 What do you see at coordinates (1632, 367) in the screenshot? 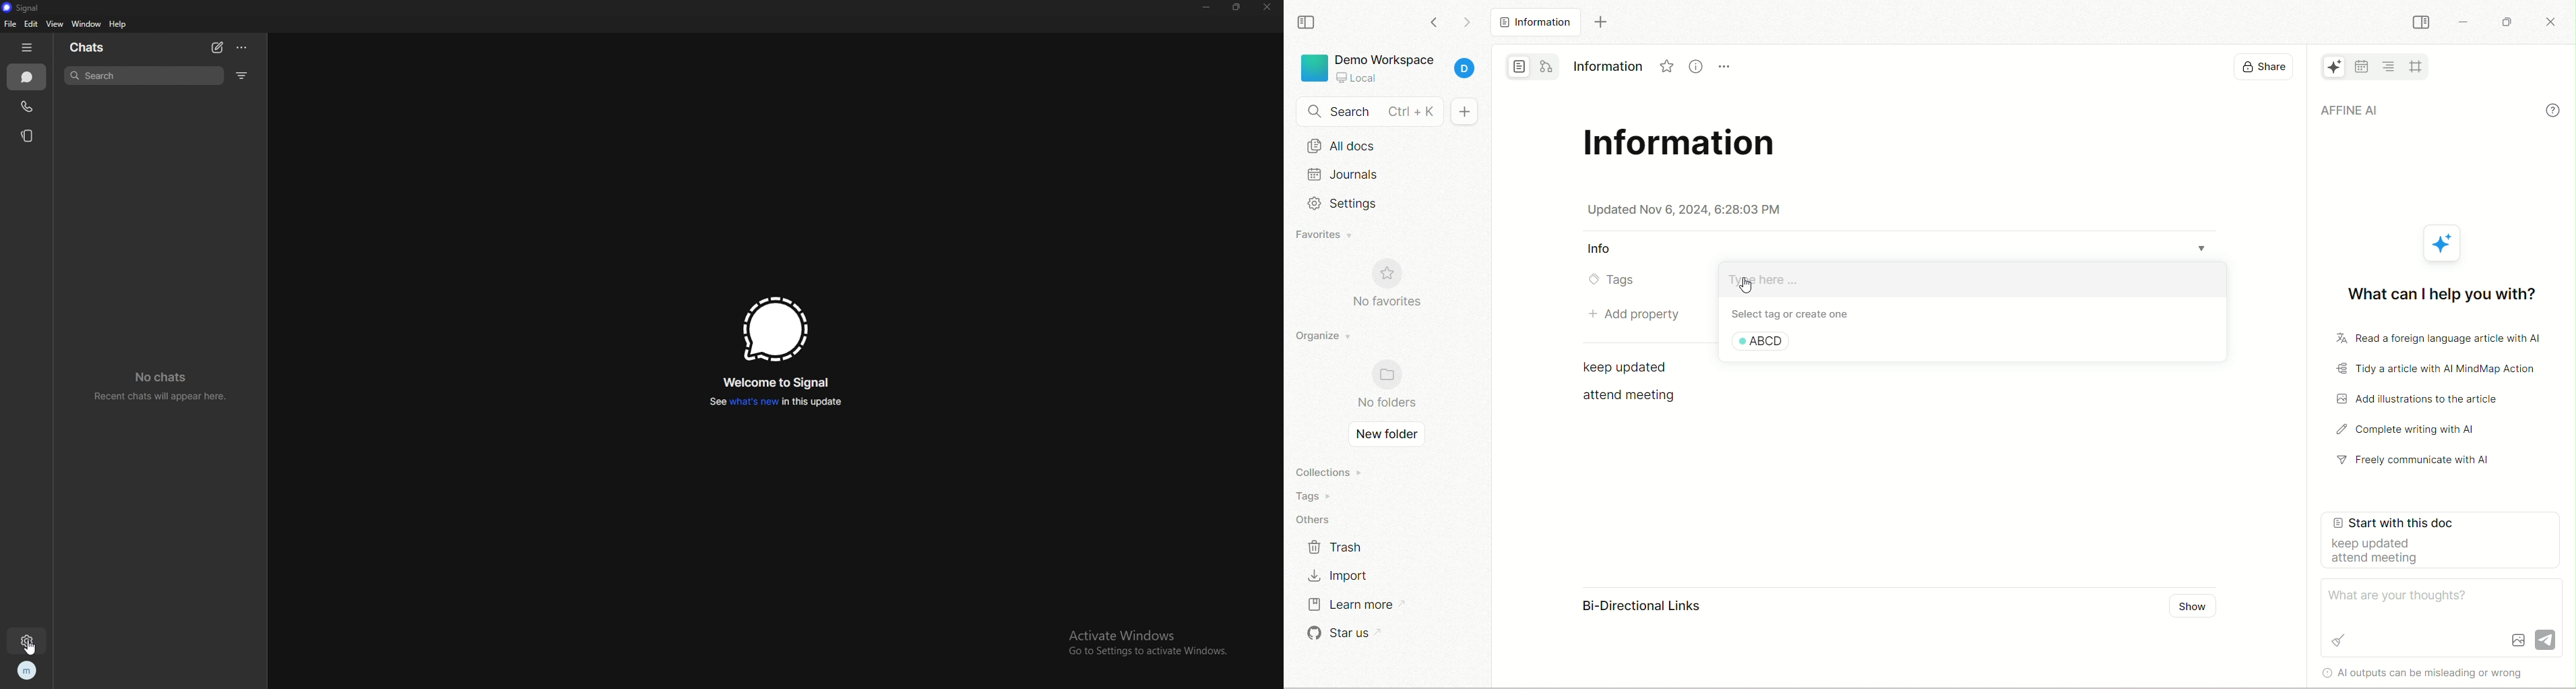
I see `text` at bounding box center [1632, 367].